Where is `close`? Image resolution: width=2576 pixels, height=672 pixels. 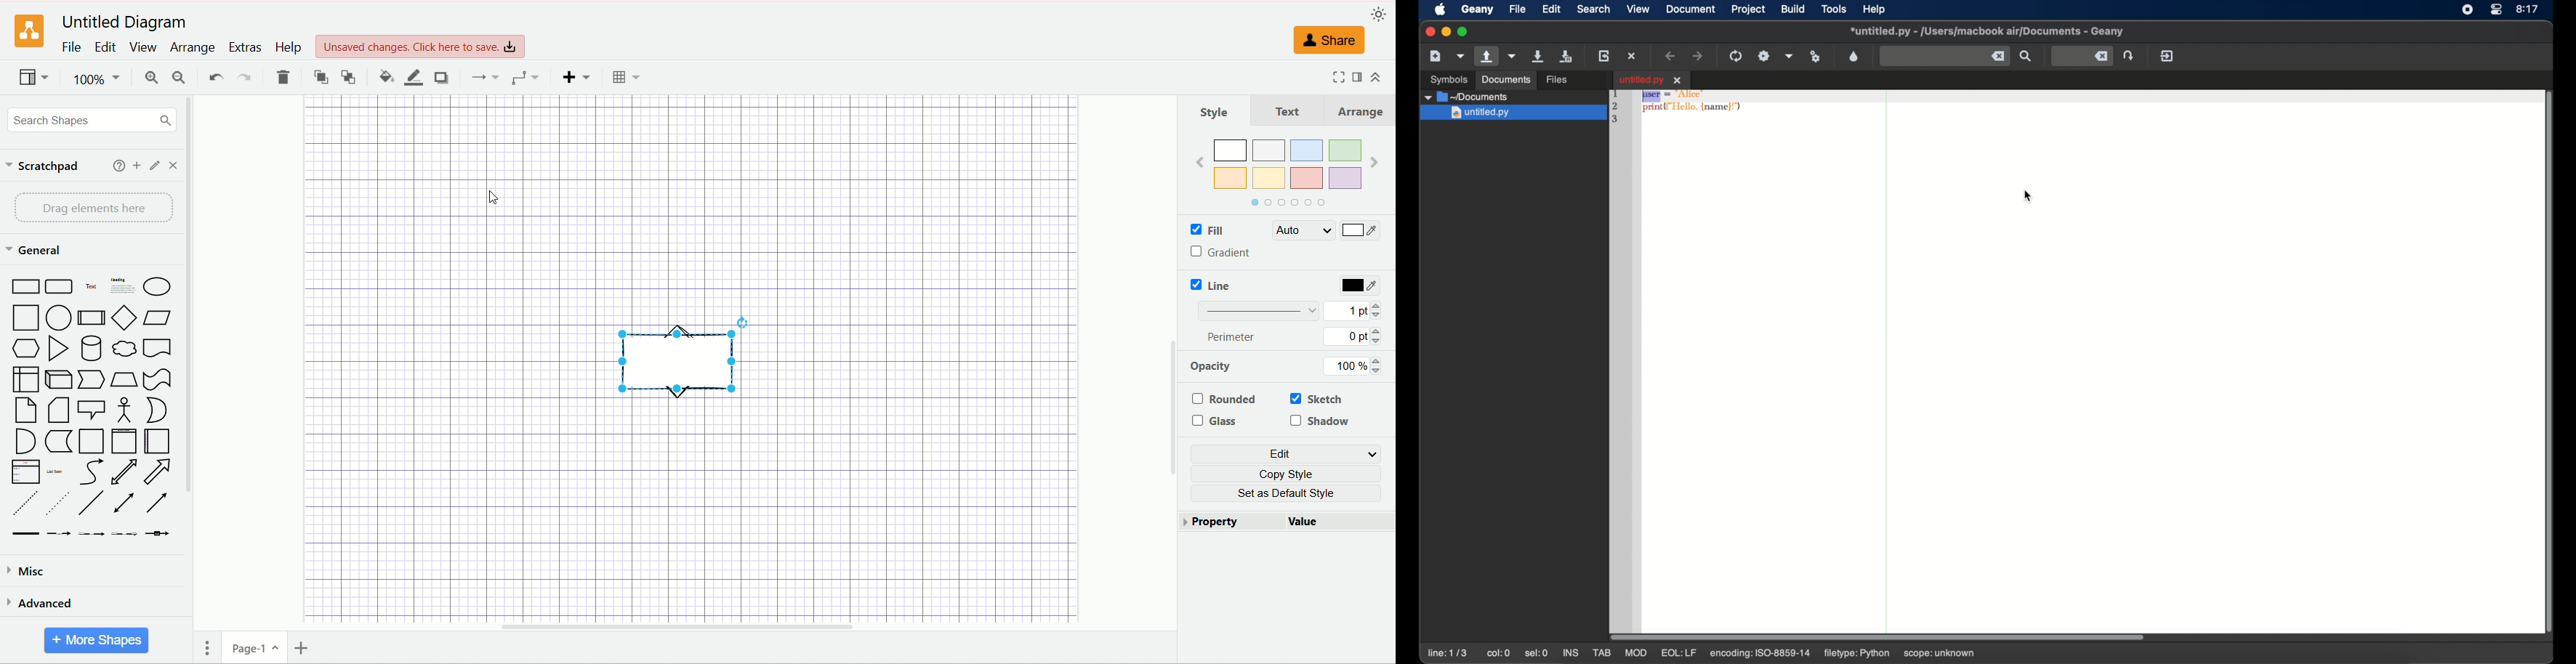
close is located at coordinates (173, 166).